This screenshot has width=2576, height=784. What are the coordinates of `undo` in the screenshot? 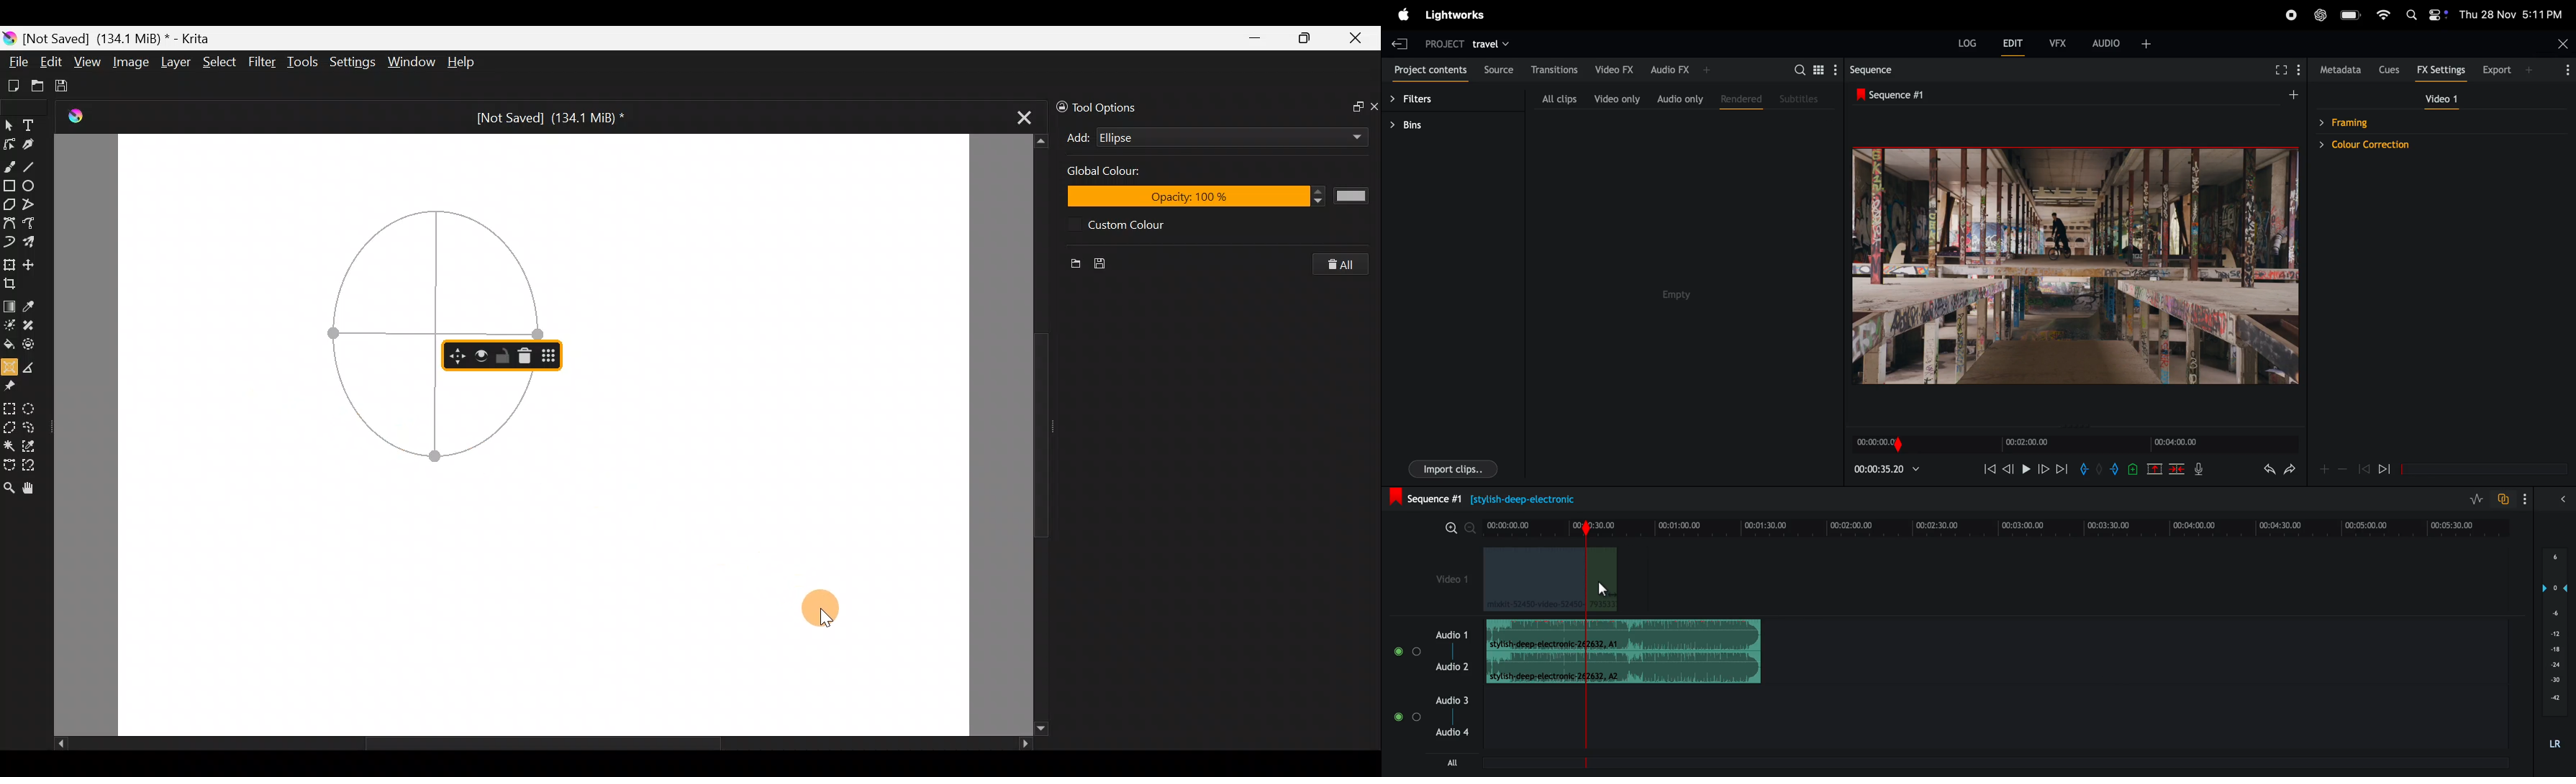 It's located at (2262, 473).